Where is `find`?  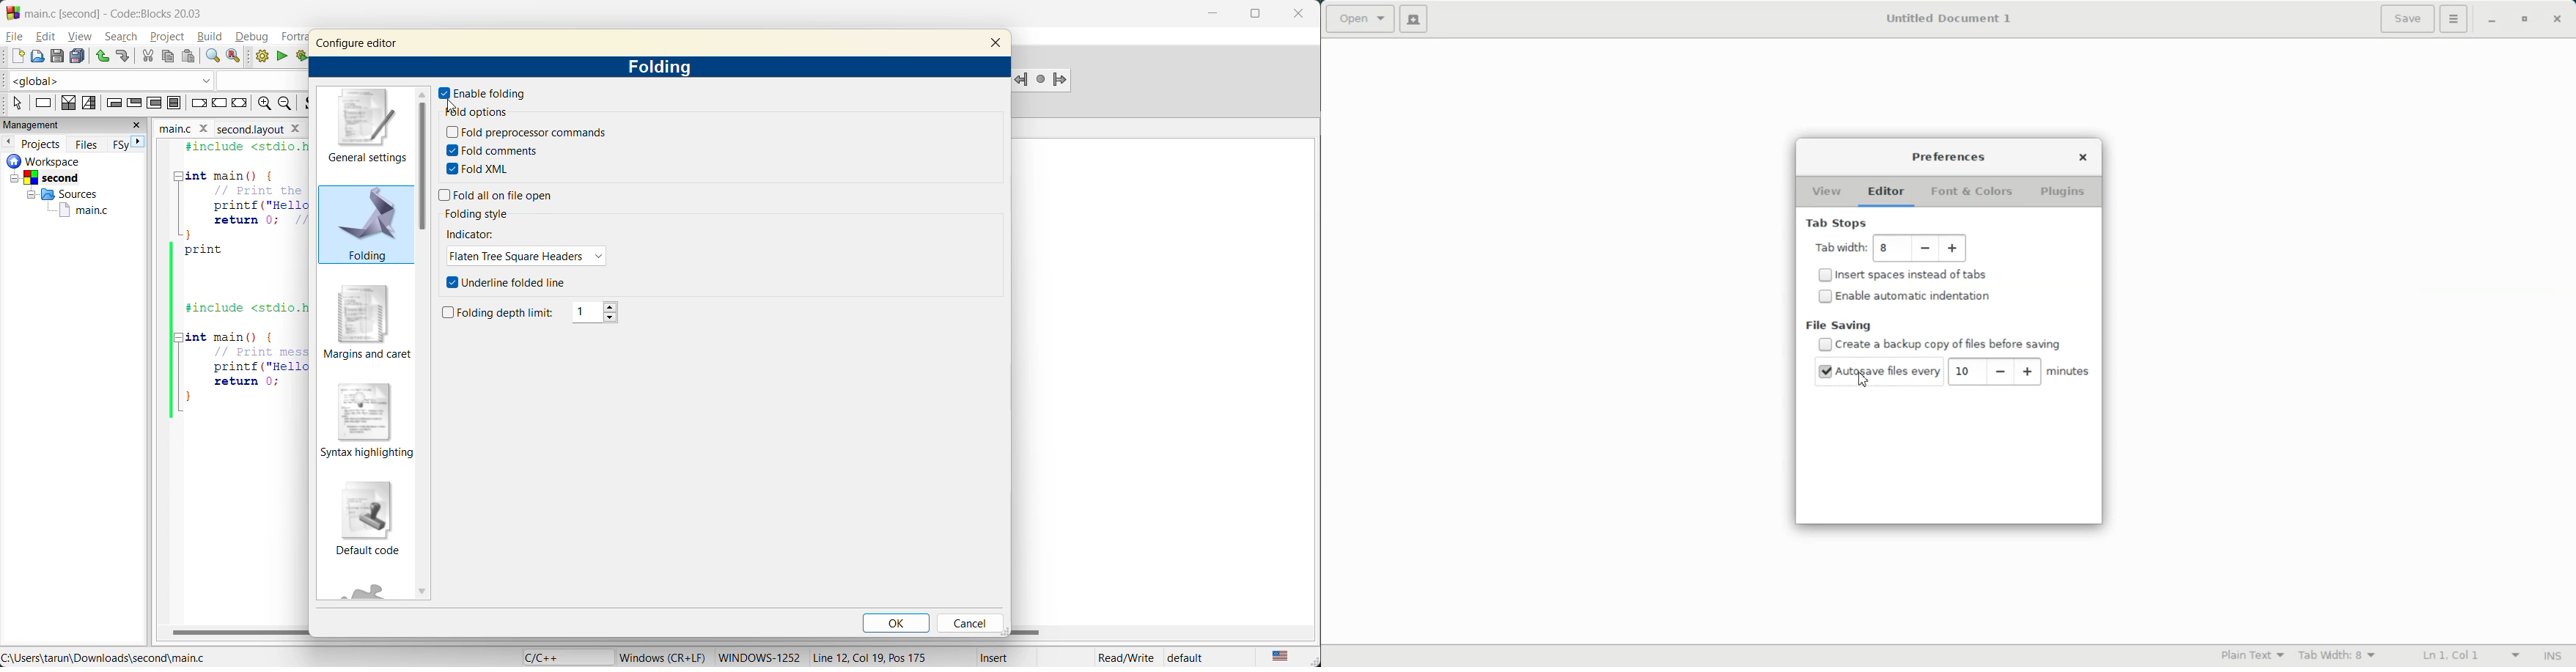 find is located at coordinates (213, 55).